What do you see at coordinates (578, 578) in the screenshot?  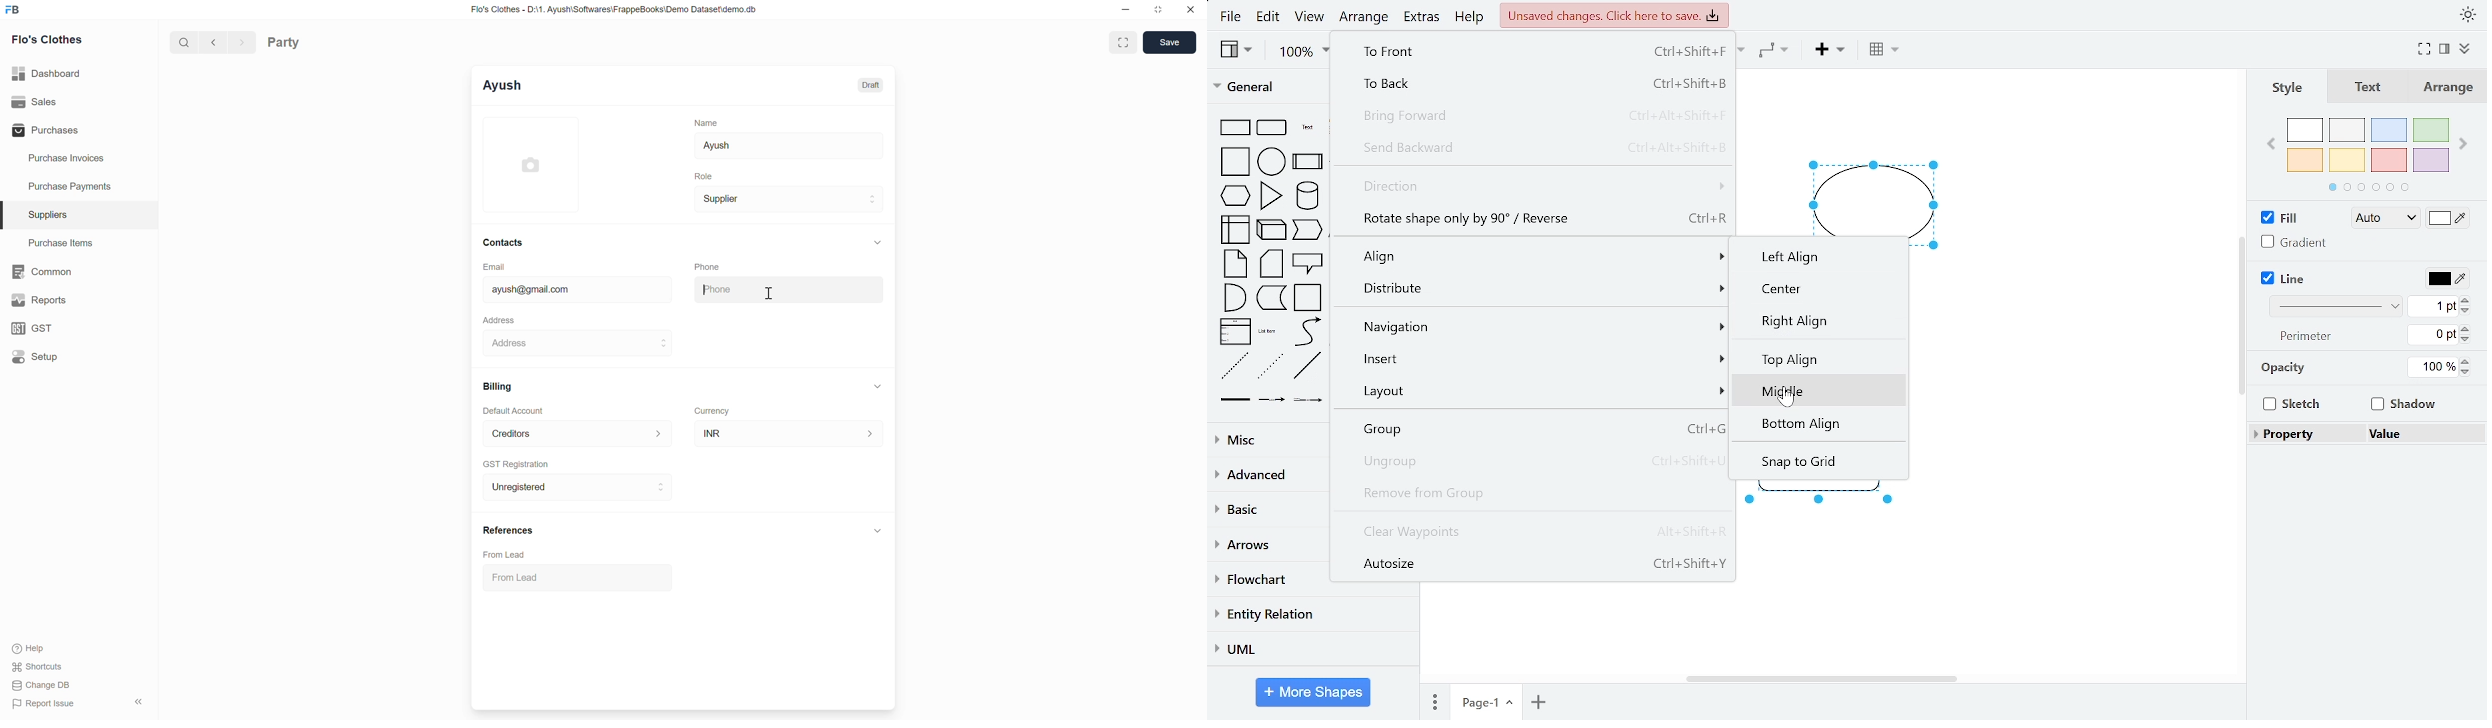 I see `From Lead` at bounding box center [578, 578].